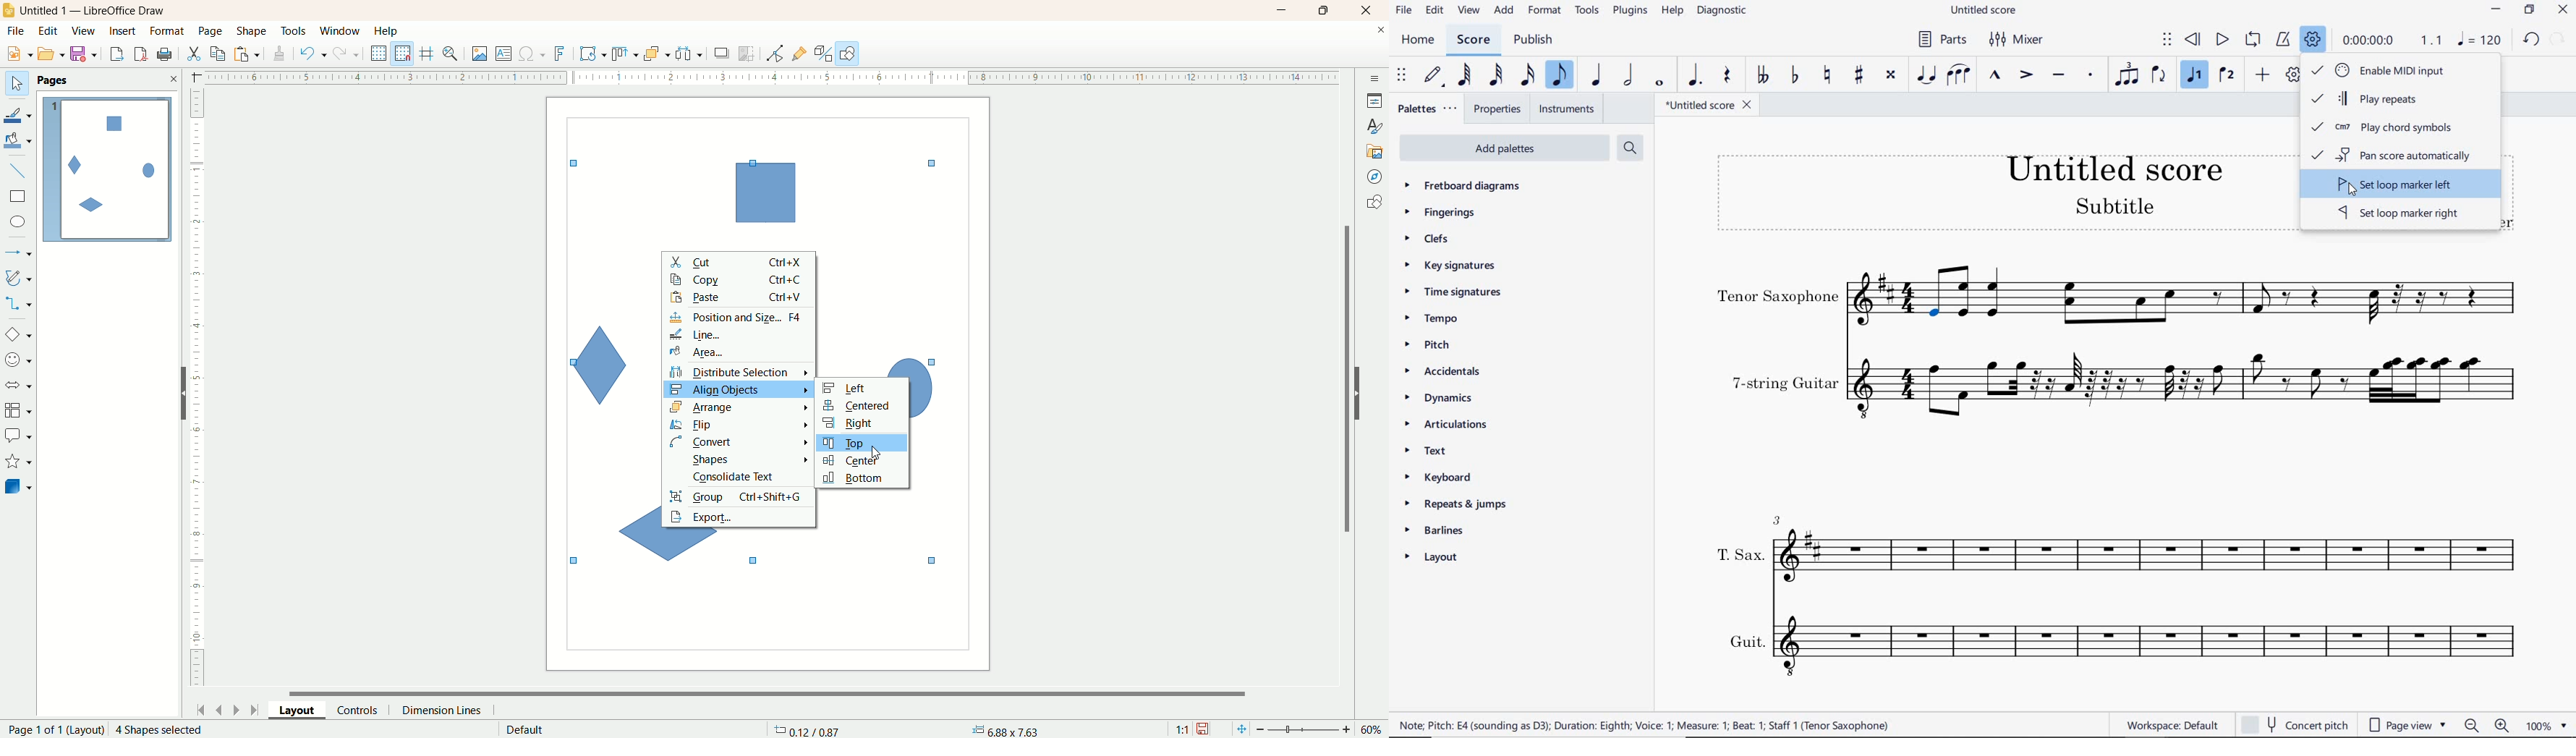 The height and width of the screenshot is (756, 2576). I want to click on page number, so click(52, 729).